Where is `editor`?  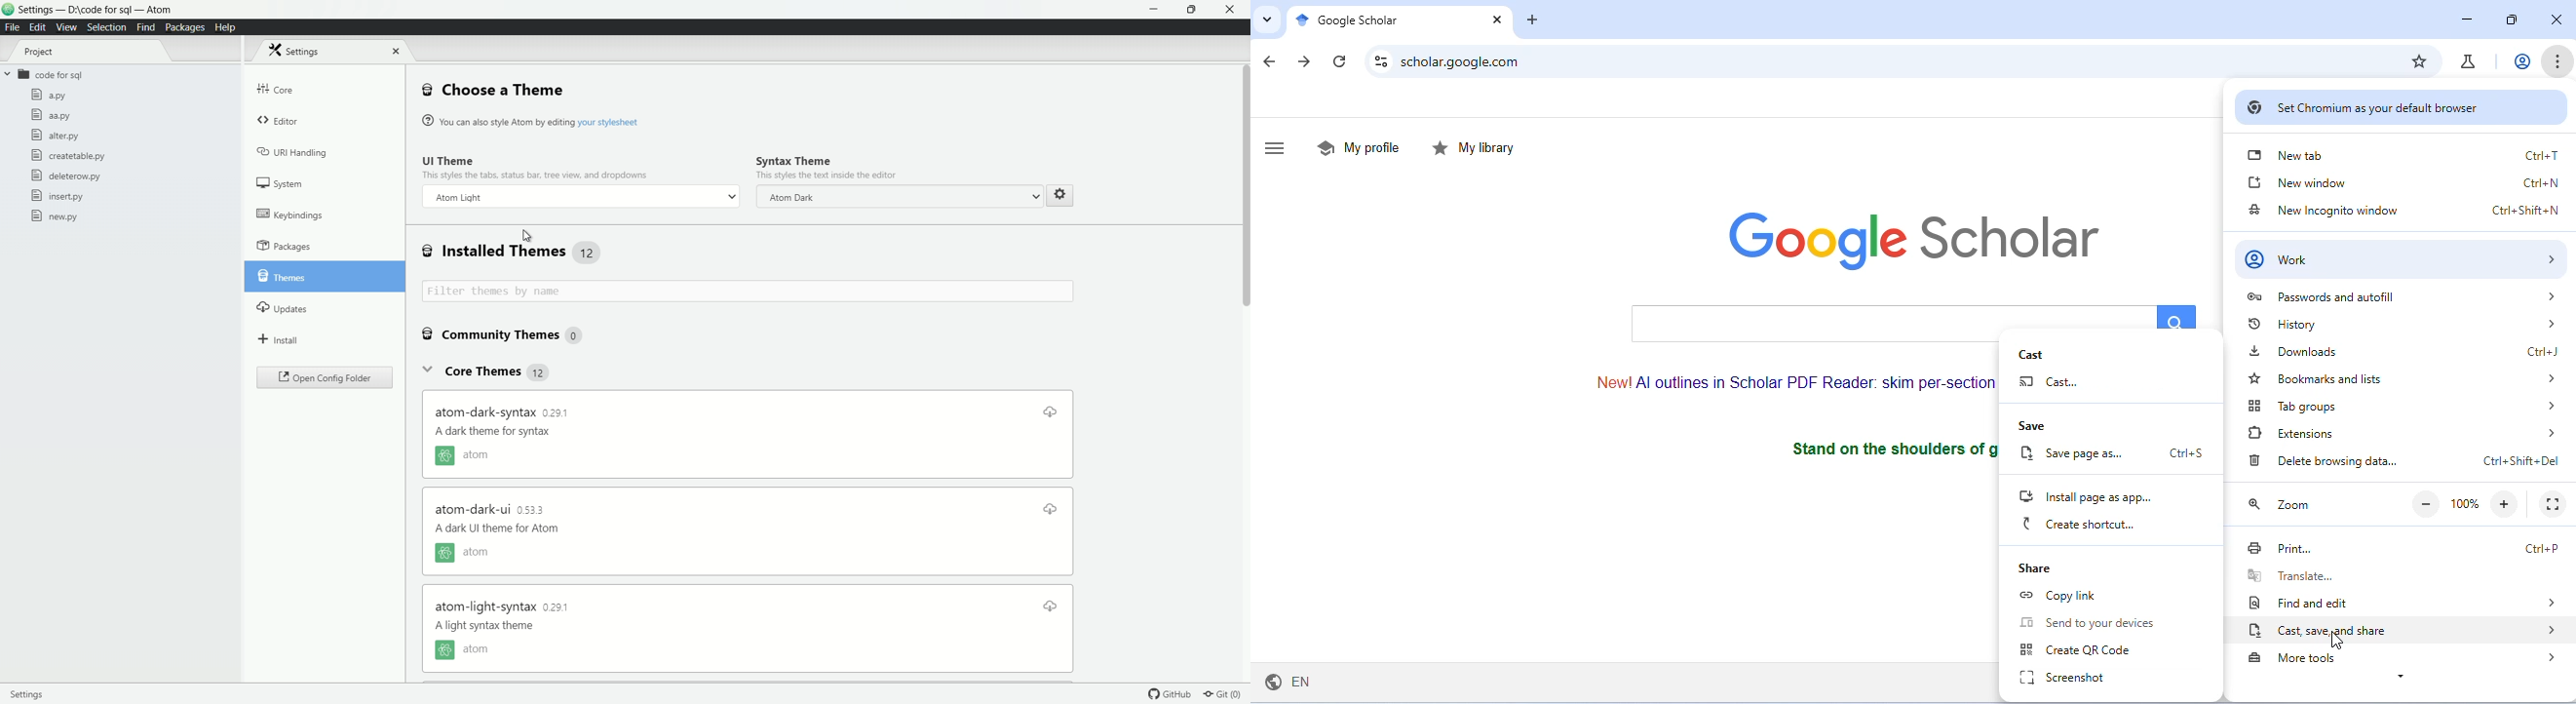 editor is located at coordinates (278, 122).